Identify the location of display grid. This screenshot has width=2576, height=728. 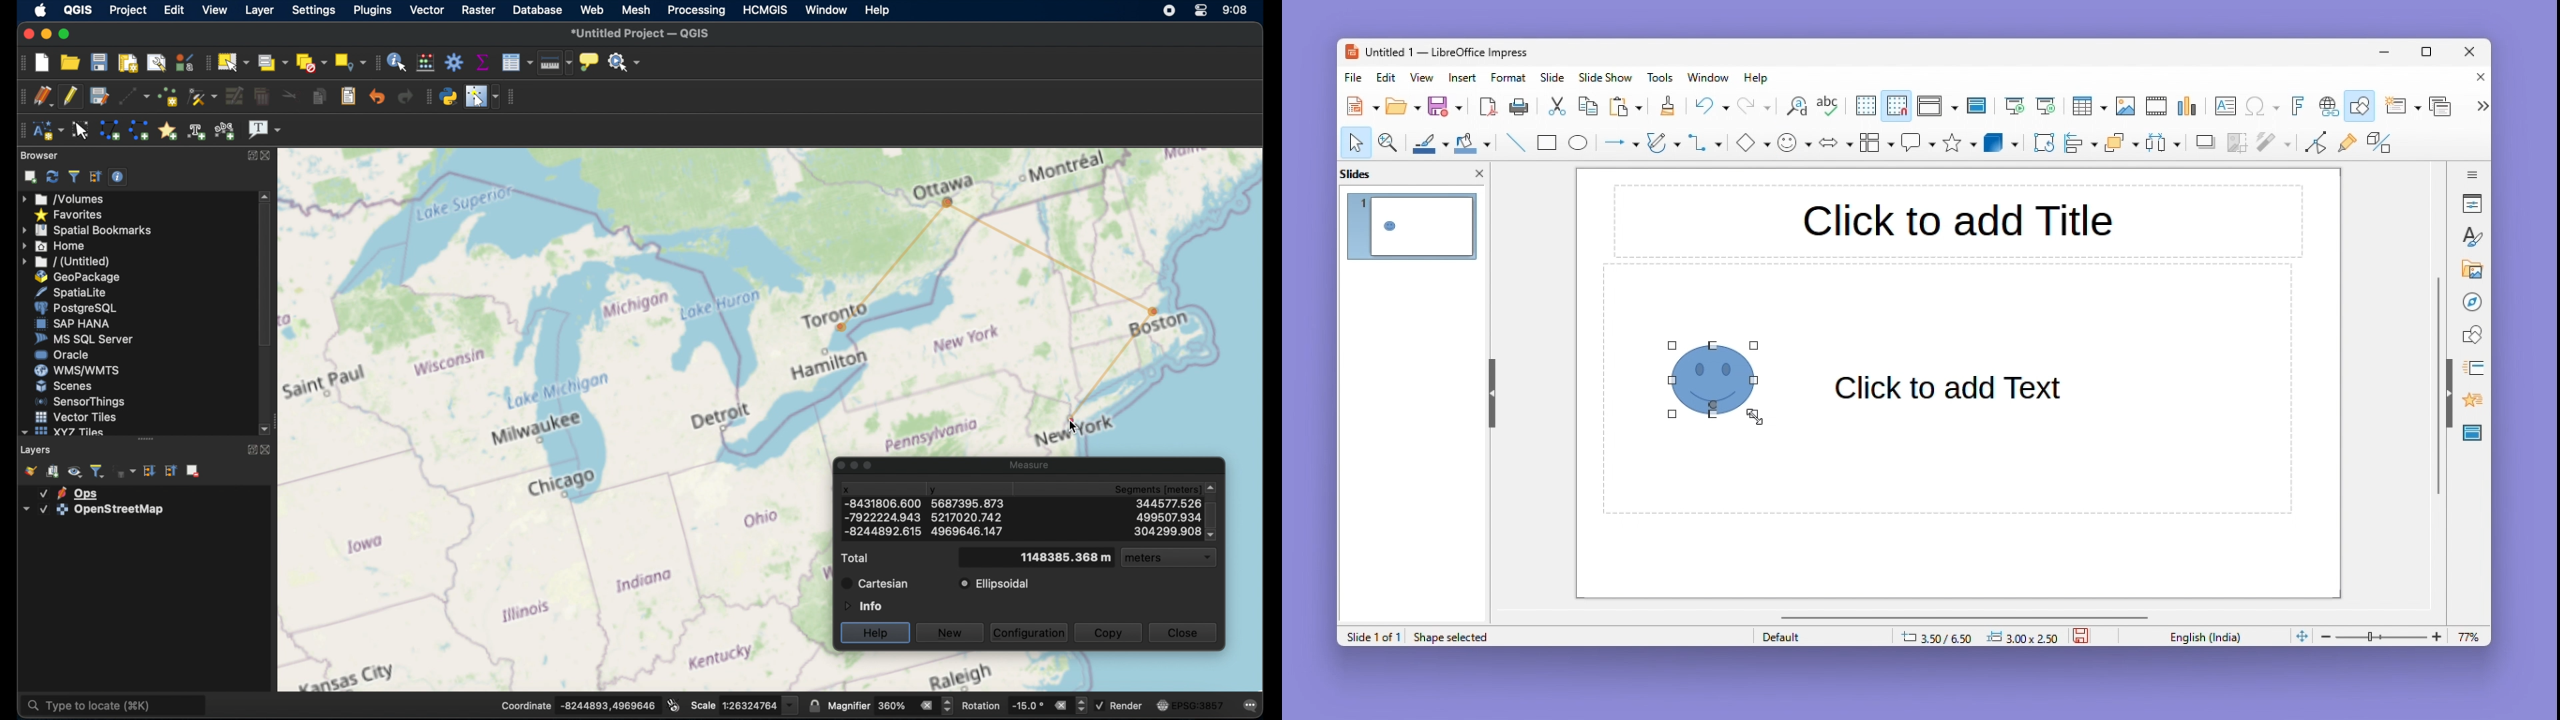
(1864, 107).